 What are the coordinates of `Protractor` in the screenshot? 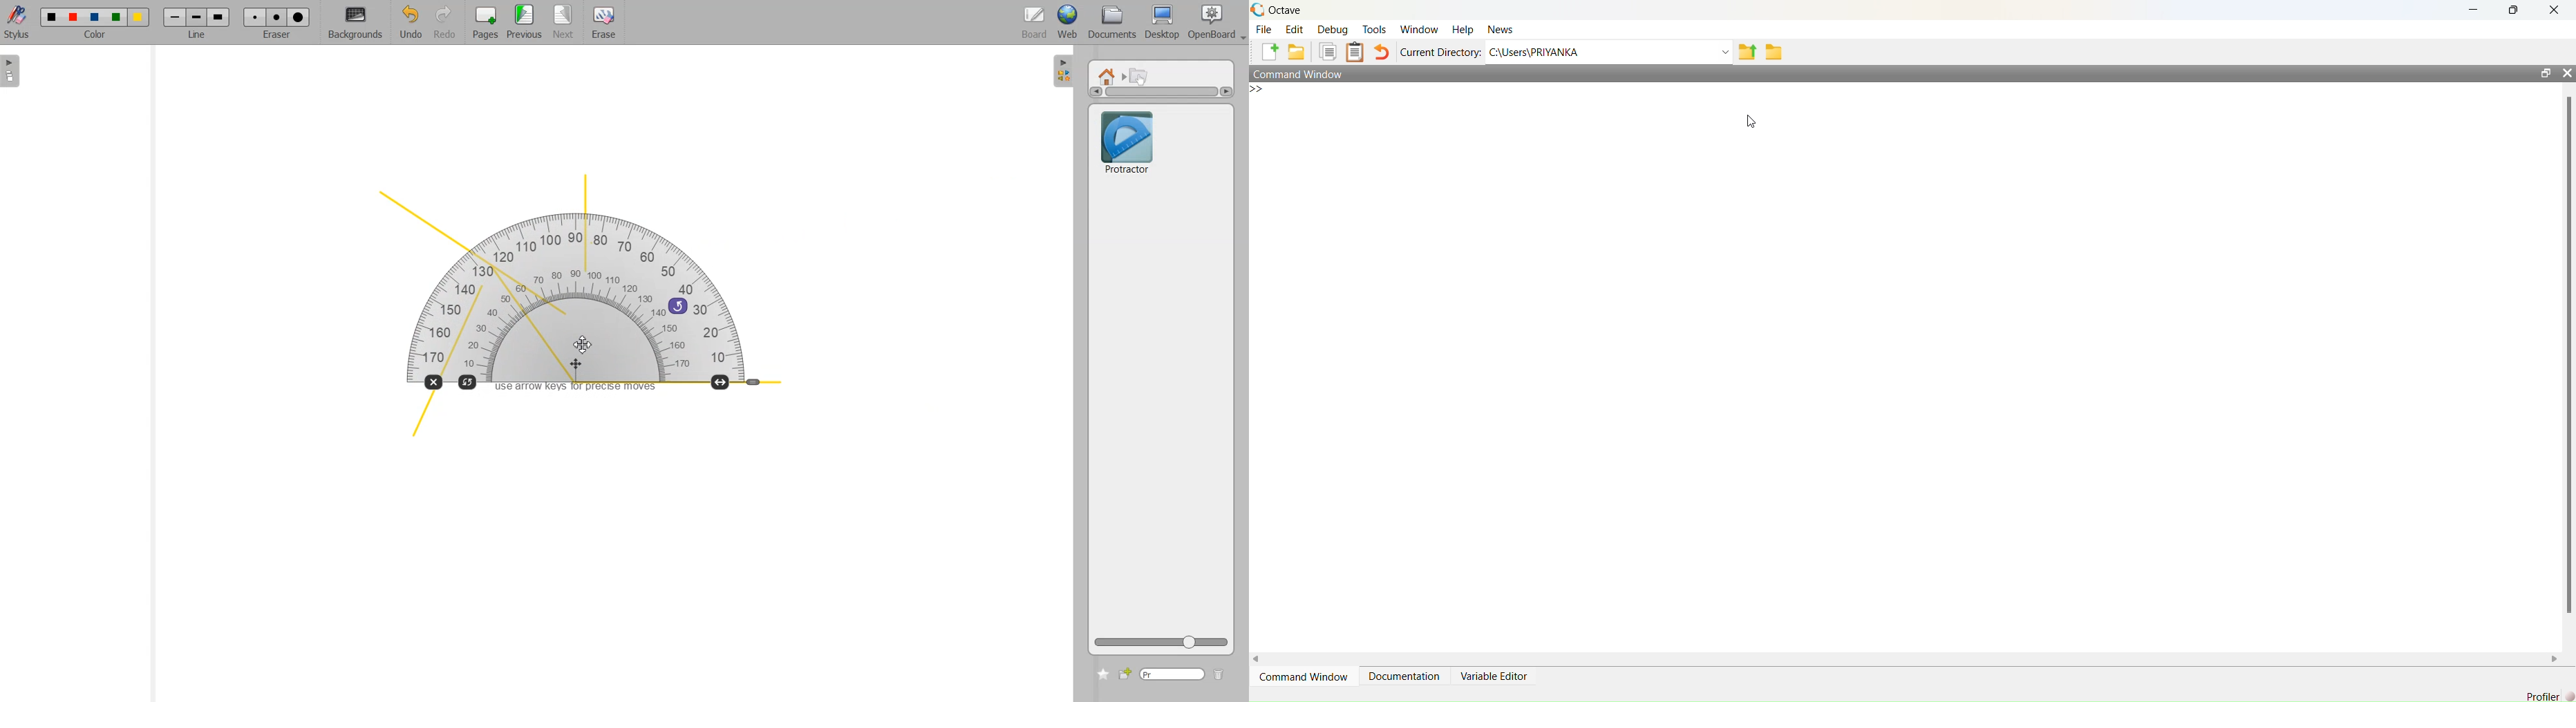 It's located at (588, 302).